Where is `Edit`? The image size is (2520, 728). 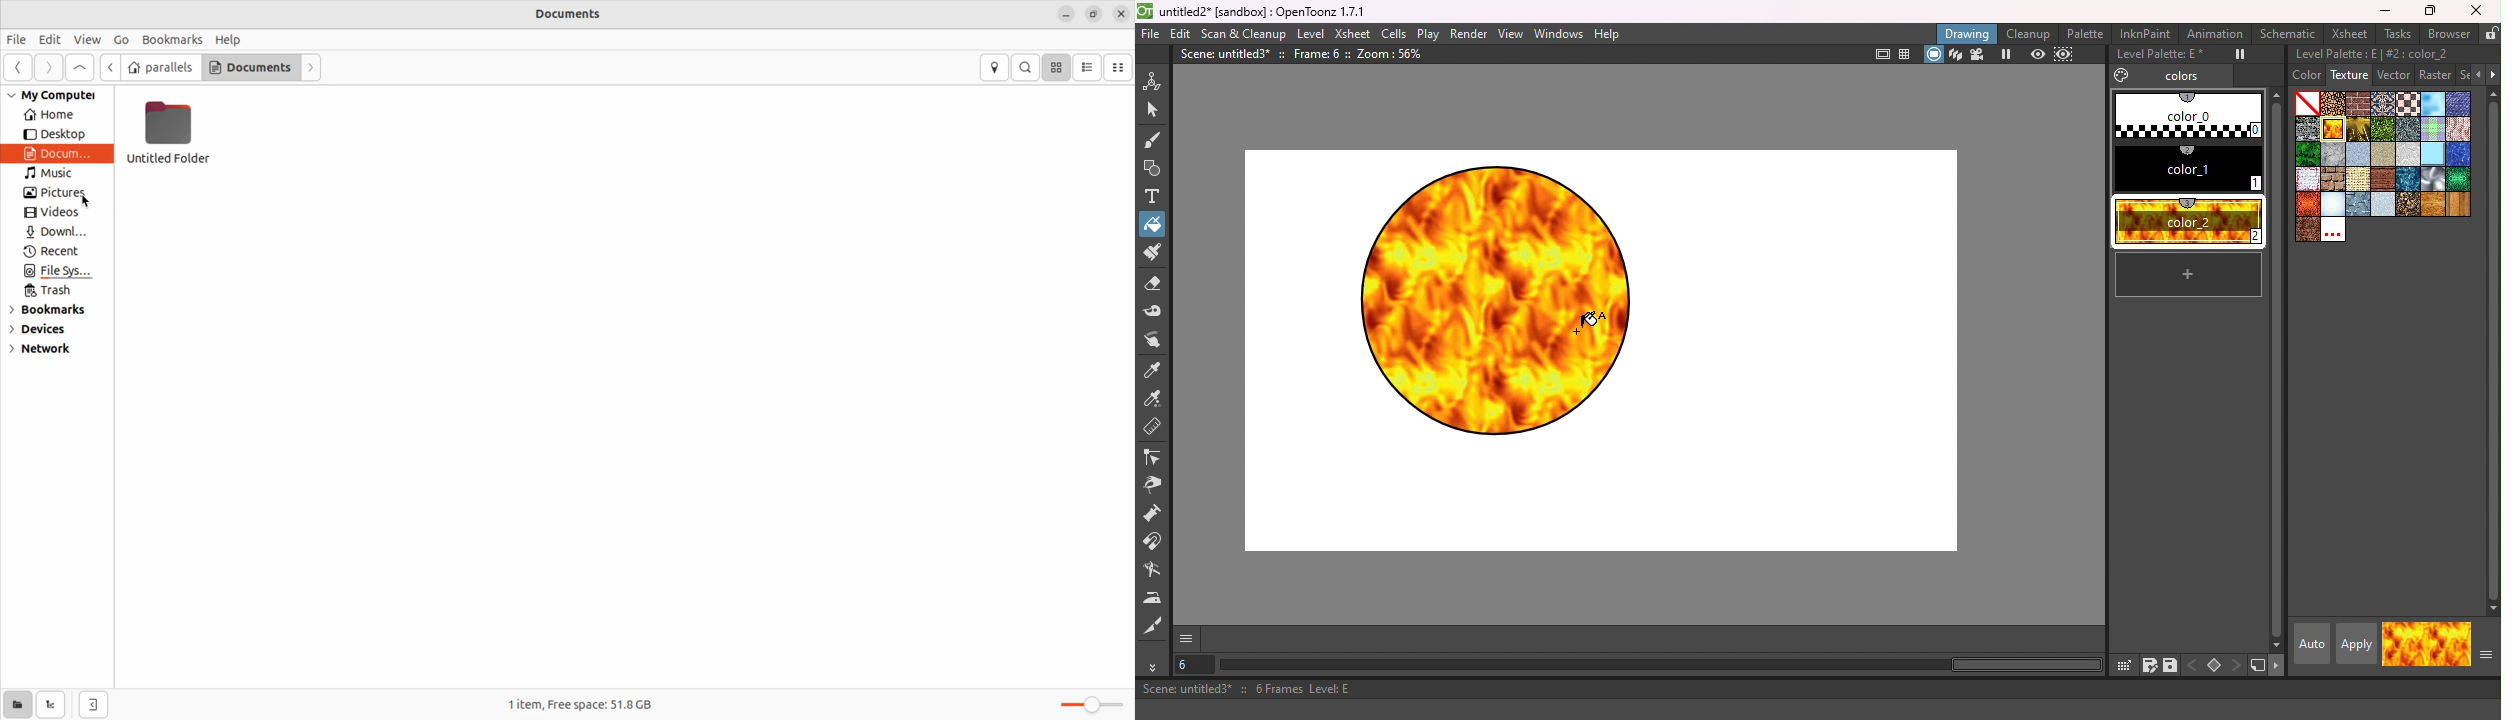
Edit is located at coordinates (1181, 34).